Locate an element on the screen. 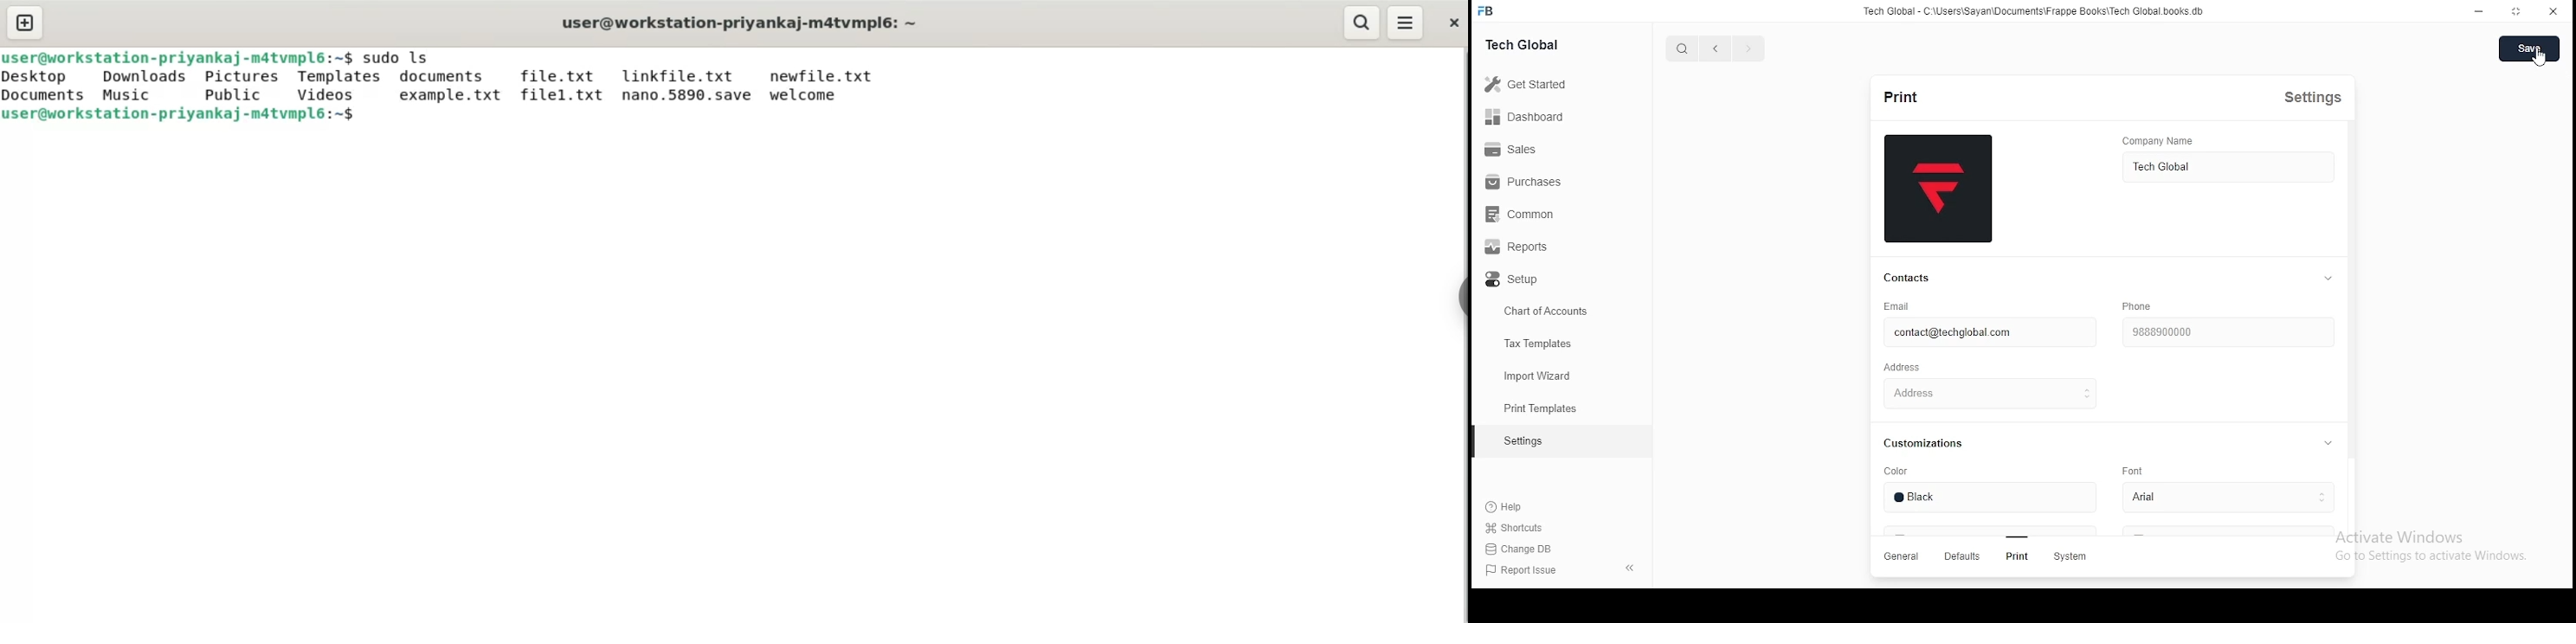 The width and height of the screenshot is (2576, 644). setup  is located at coordinates (1540, 283).